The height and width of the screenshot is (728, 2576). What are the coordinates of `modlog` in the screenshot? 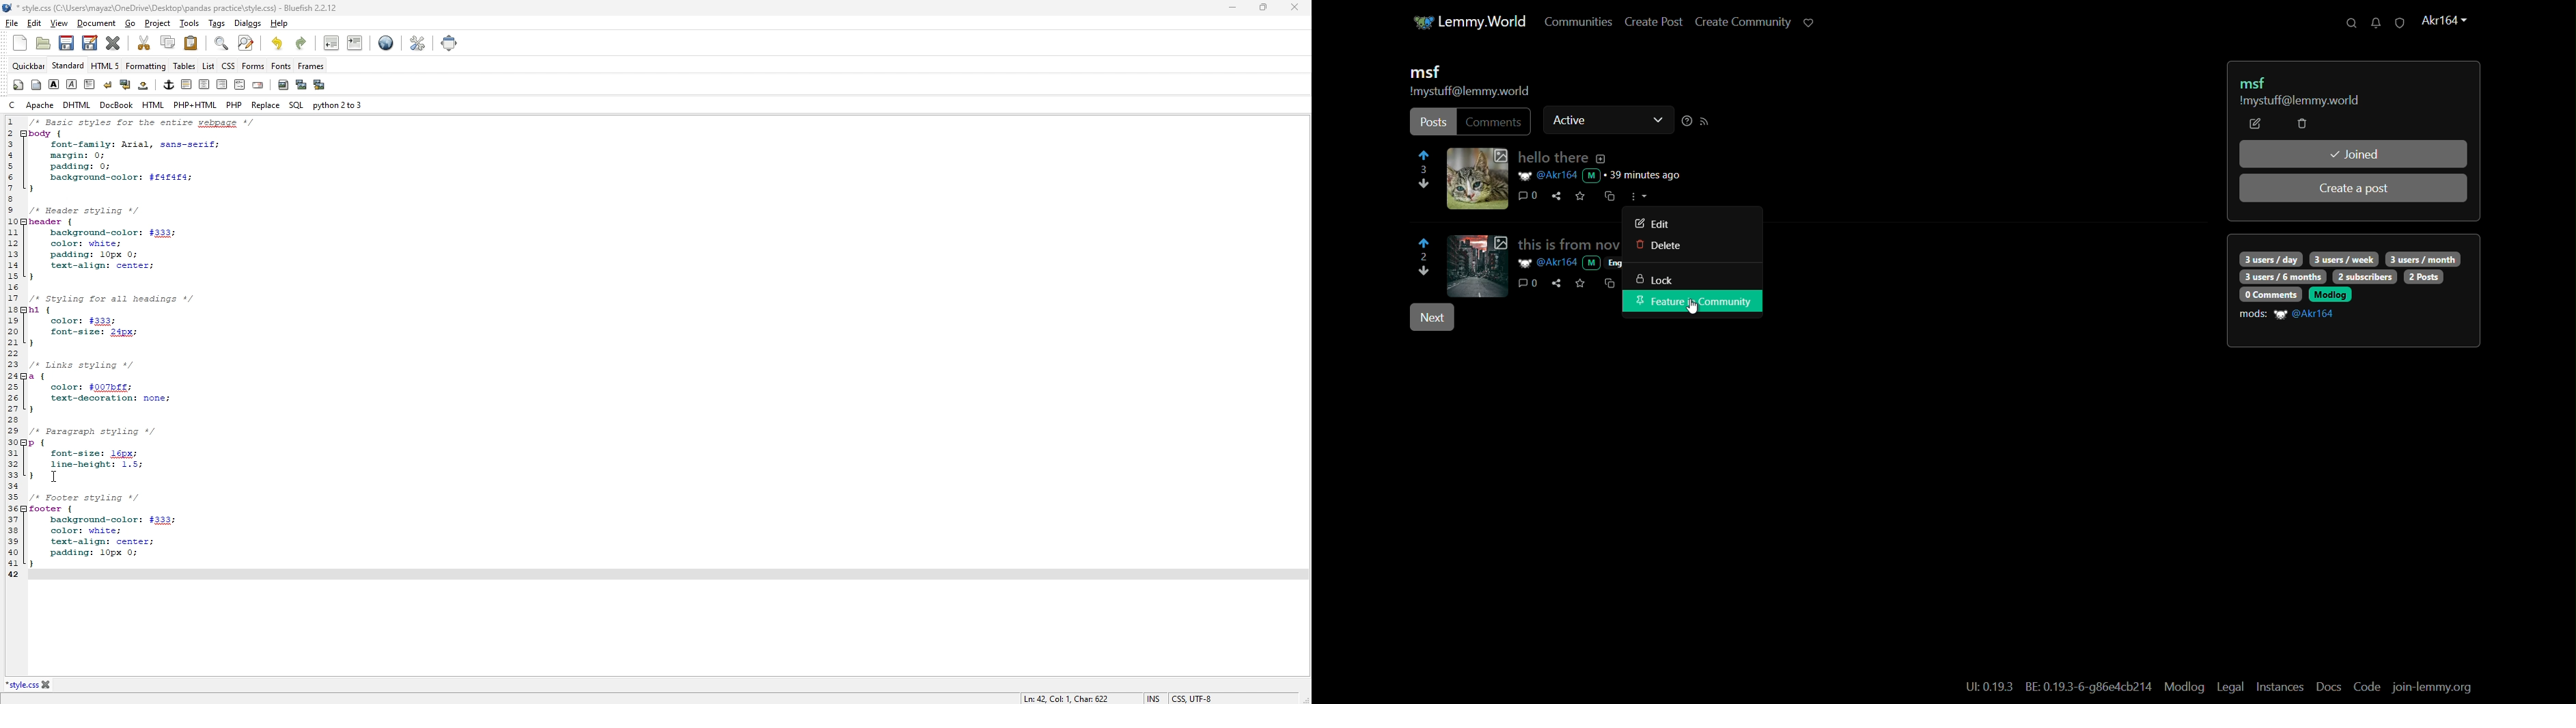 It's located at (2183, 686).